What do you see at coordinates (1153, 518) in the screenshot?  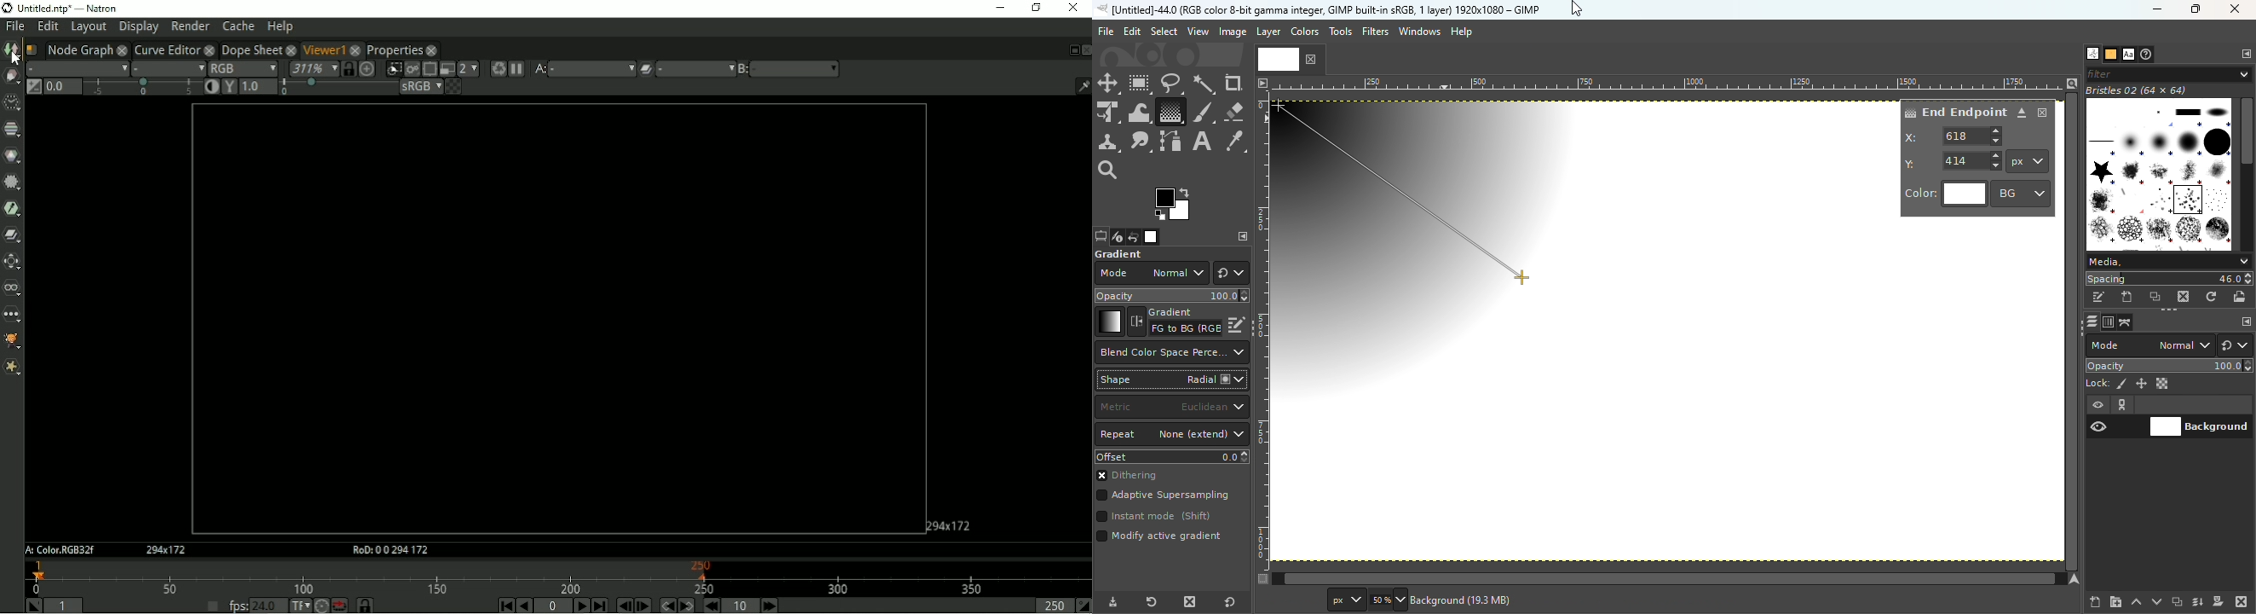 I see `Instant mode` at bounding box center [1153, 518].